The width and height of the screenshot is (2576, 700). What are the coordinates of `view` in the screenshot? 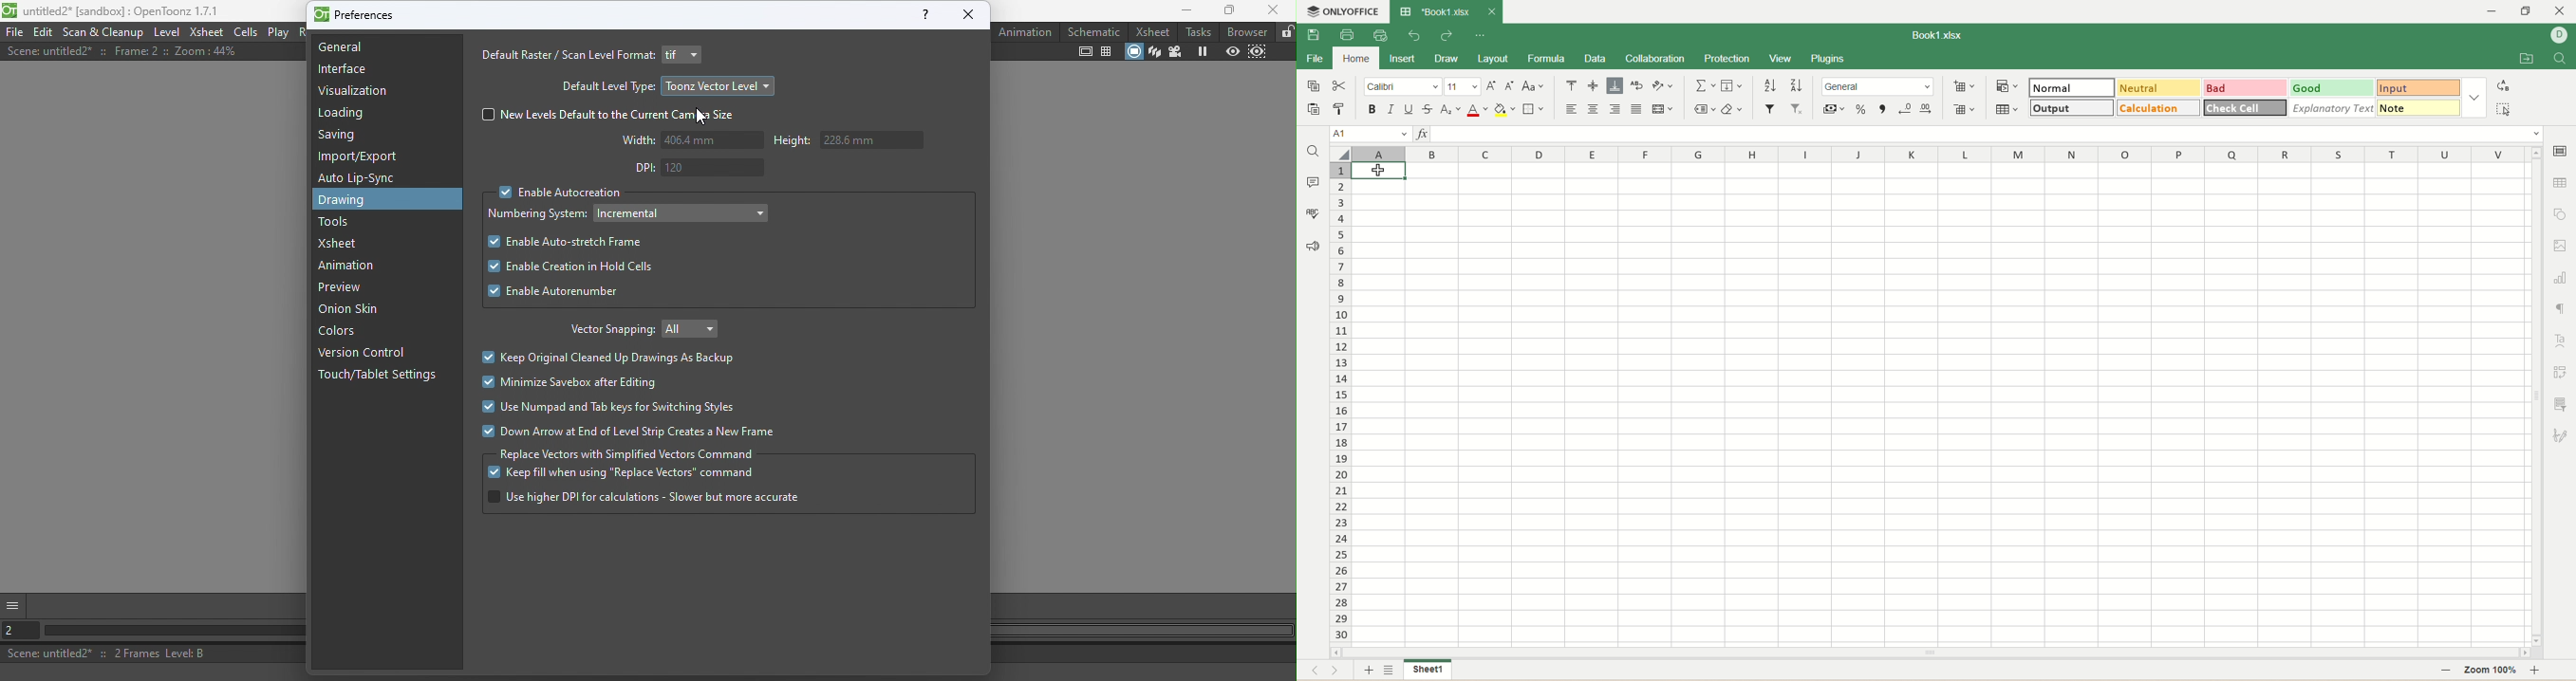 It's located at (1781, 58).